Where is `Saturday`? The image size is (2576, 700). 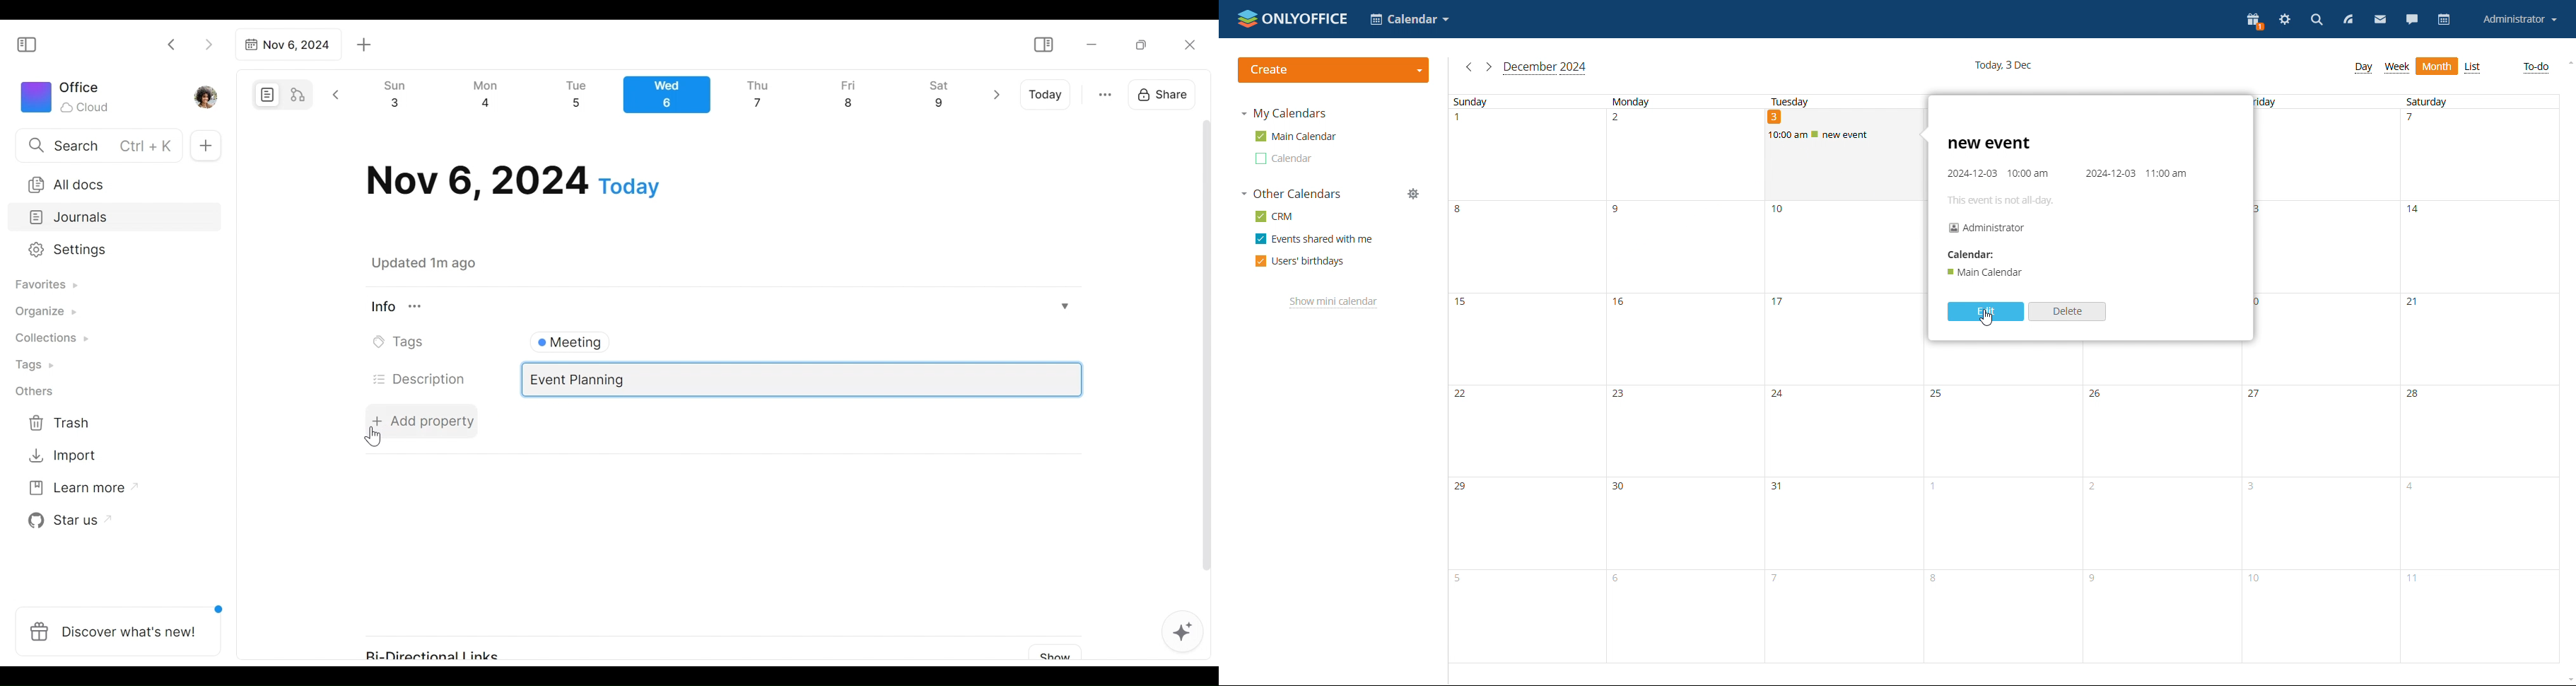
Saturday is located at coordinates (2481, 101).